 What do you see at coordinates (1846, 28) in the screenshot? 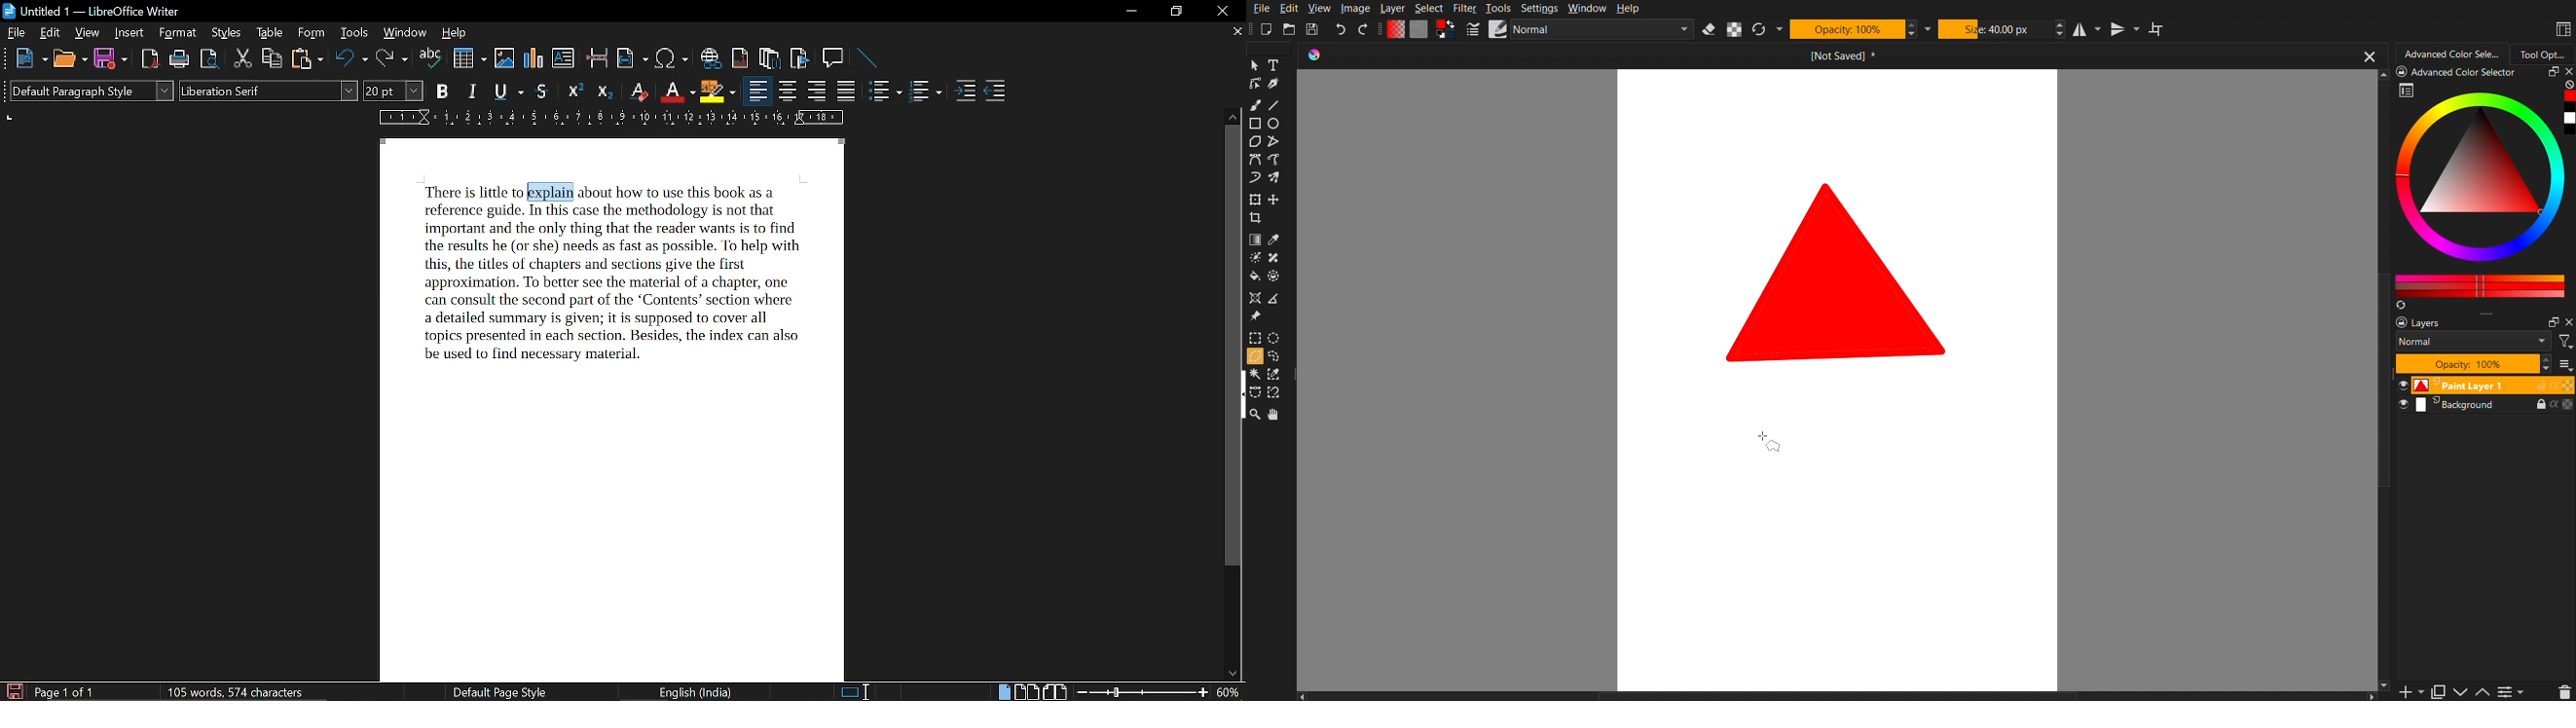
I see `Opacity` at bounding box center [1846, 28].